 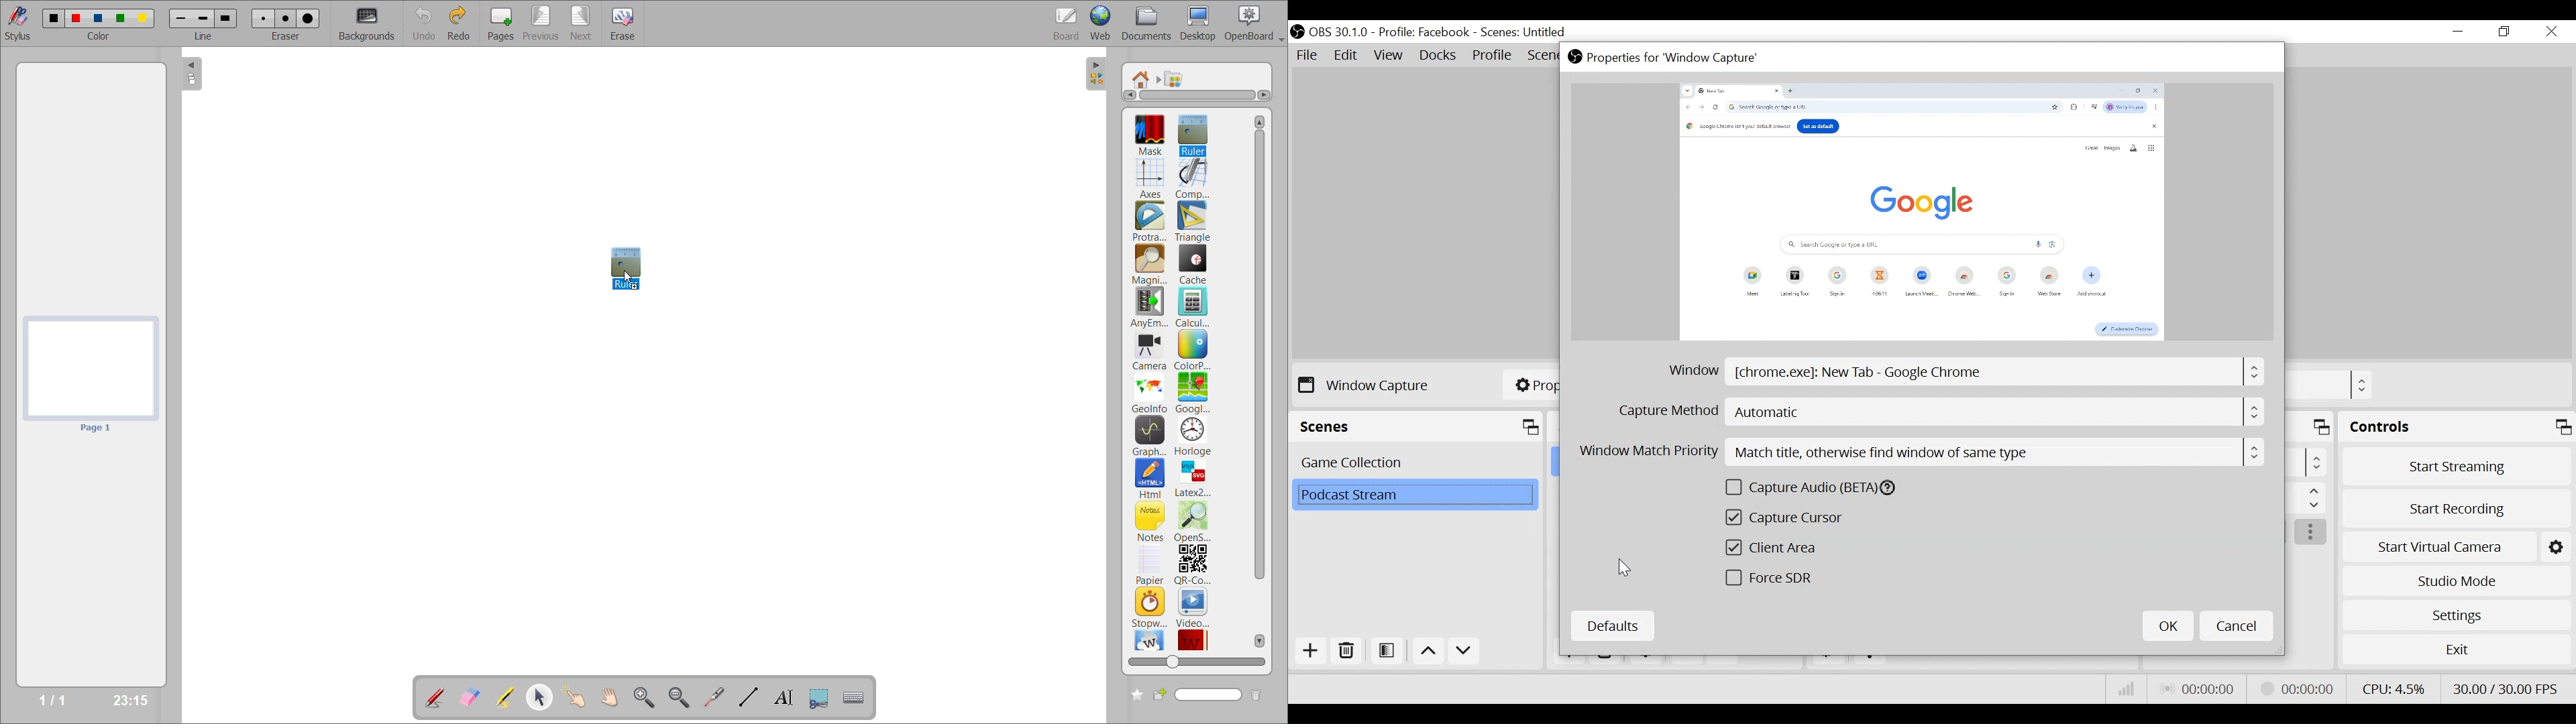 What do you see at coordinates (286, 36) in the screenshot?
I see `eraser` at bounding box center [286, 36].